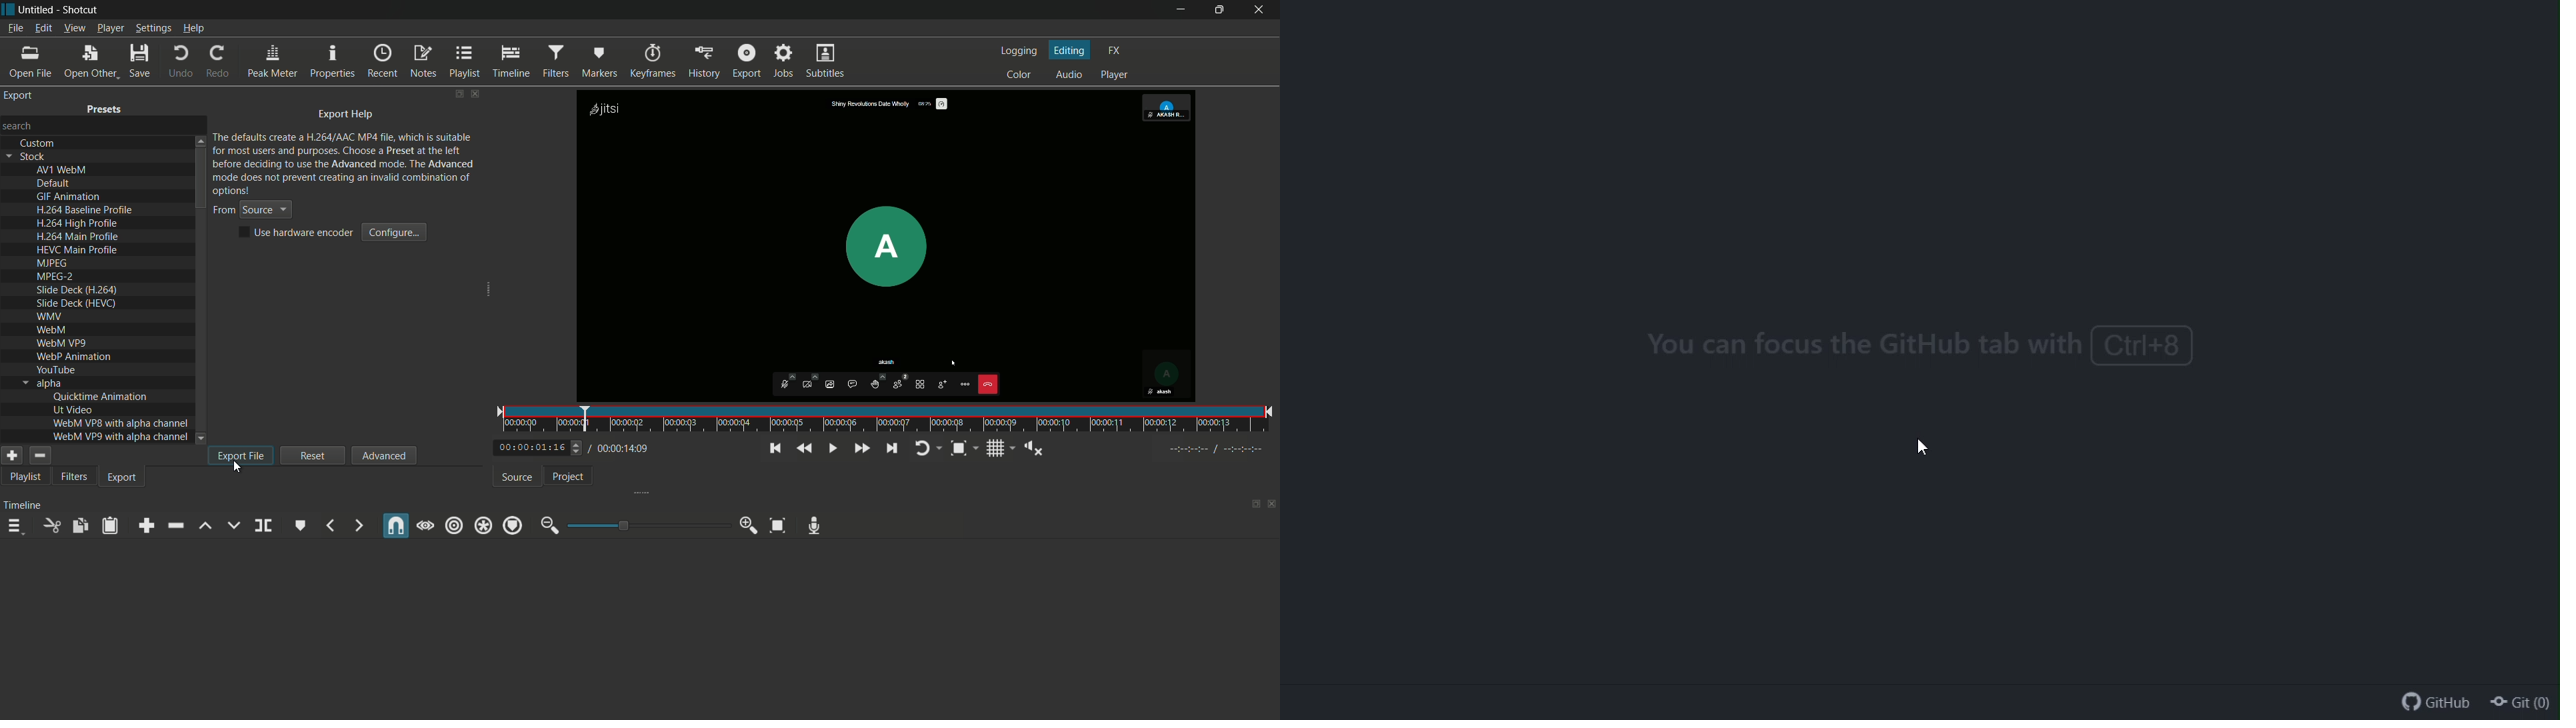 This screenshot has height=728, width=2576. Describe the element at coordinates (1922, 449) in the screenshot. I see `cursor` at that location.